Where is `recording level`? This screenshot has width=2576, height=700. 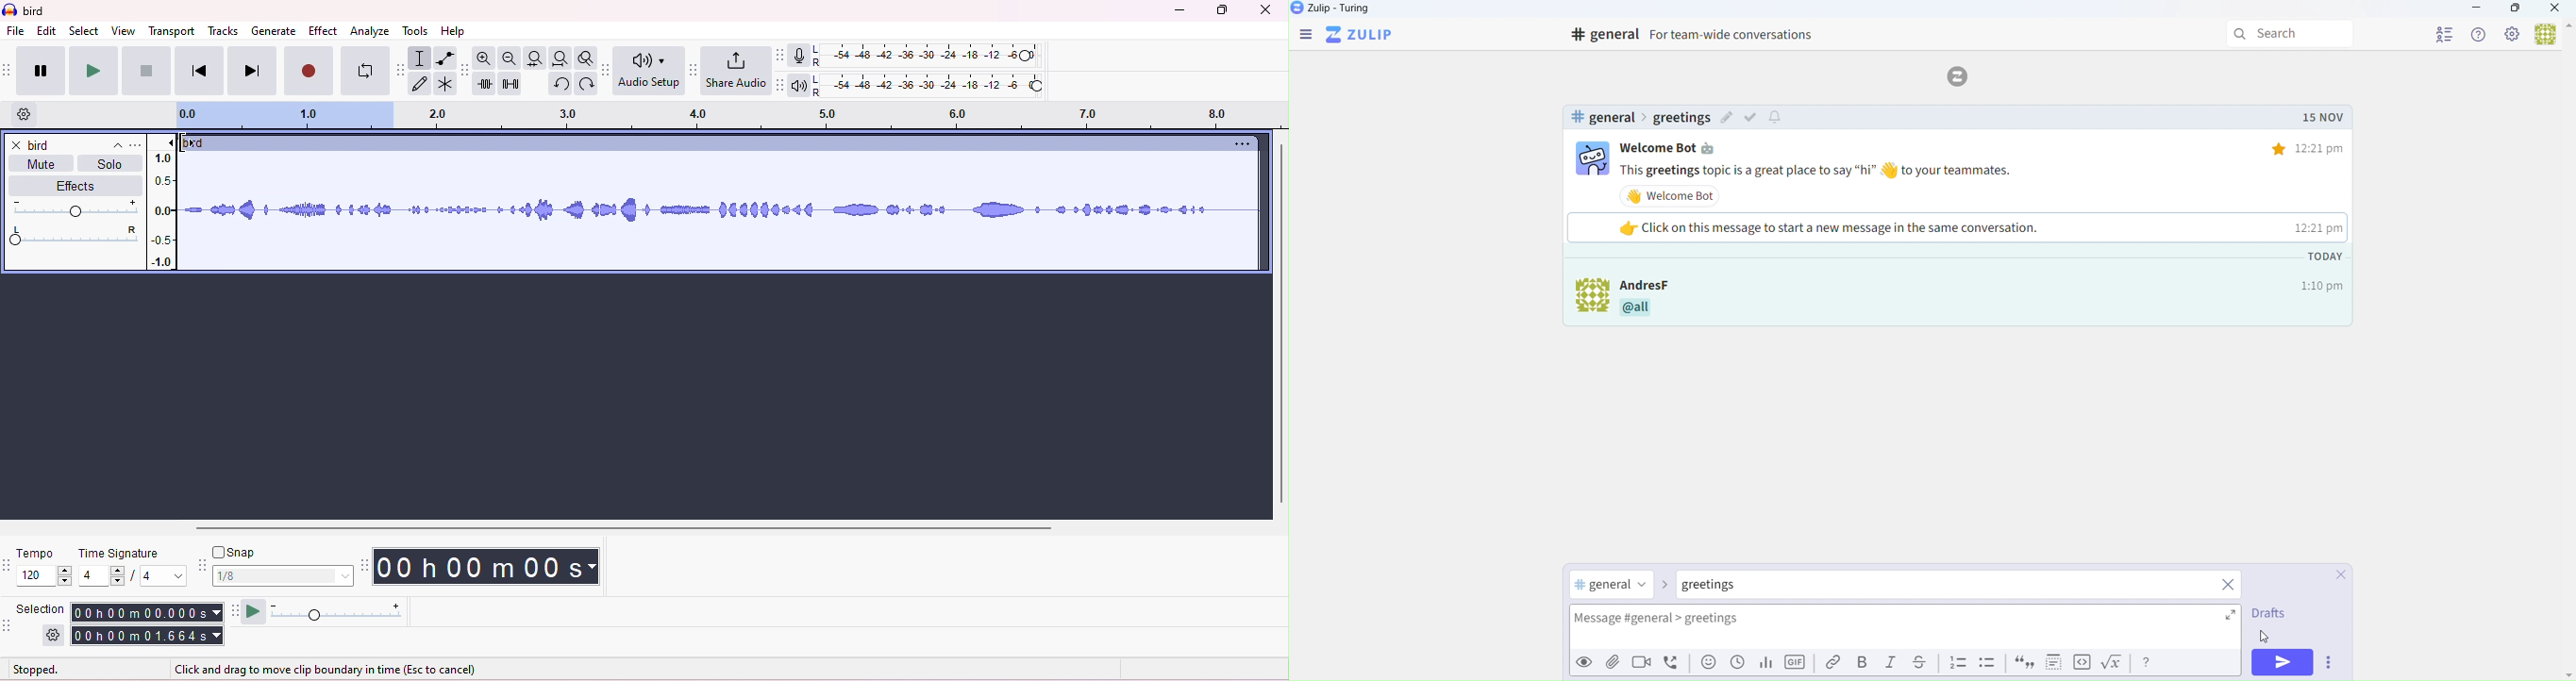
recording level is located at coordinates (928, 56).